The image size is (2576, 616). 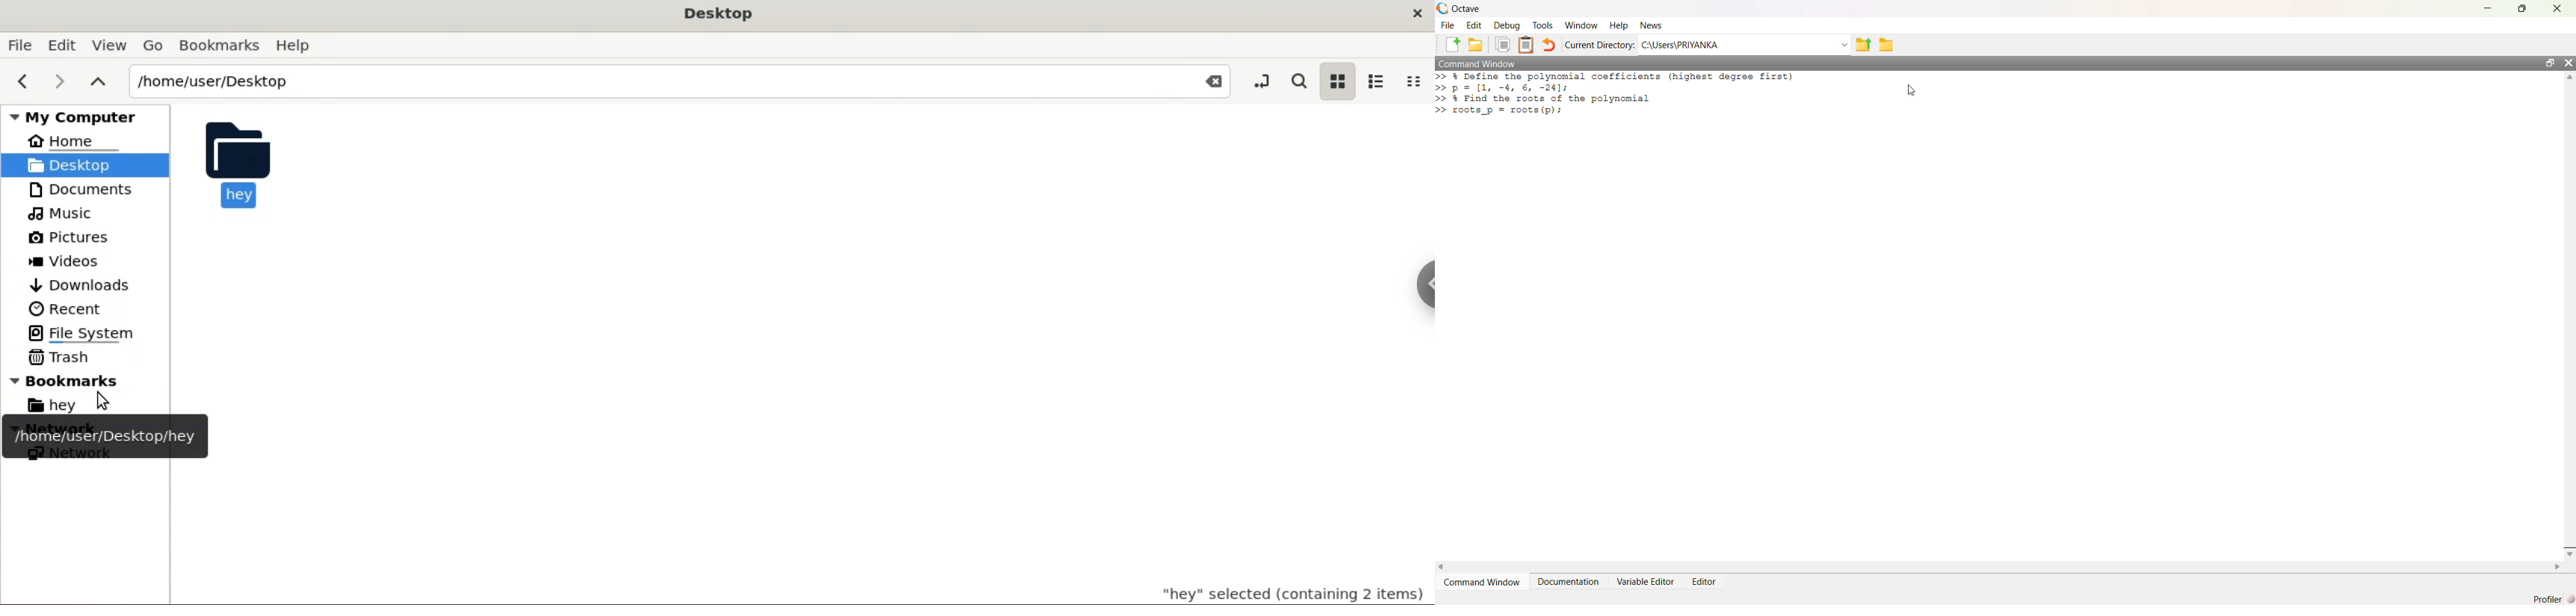 What do you see at coordinates (1418, 81) in the screenshot?
I see `compact view` at bounding box center [1418, 81].